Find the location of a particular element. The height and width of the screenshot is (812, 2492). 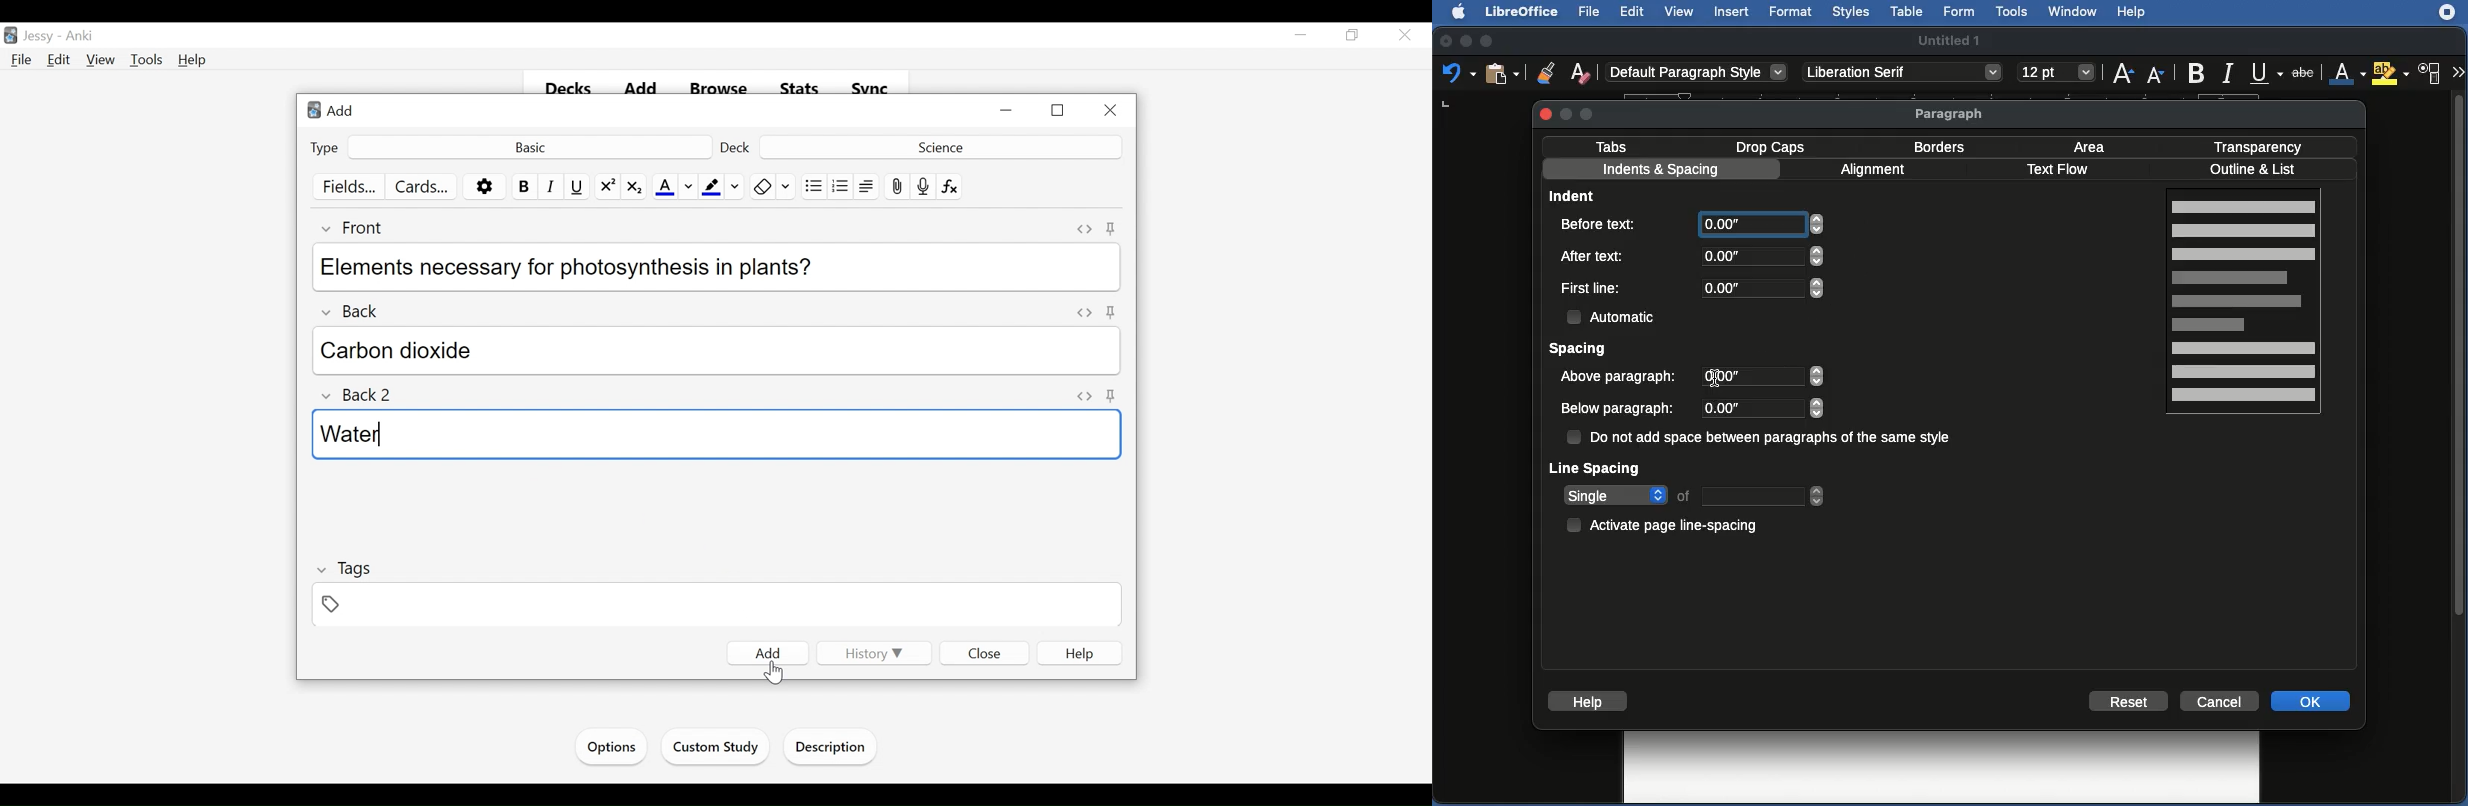

0.00" is located at coordinates (1758, 408).